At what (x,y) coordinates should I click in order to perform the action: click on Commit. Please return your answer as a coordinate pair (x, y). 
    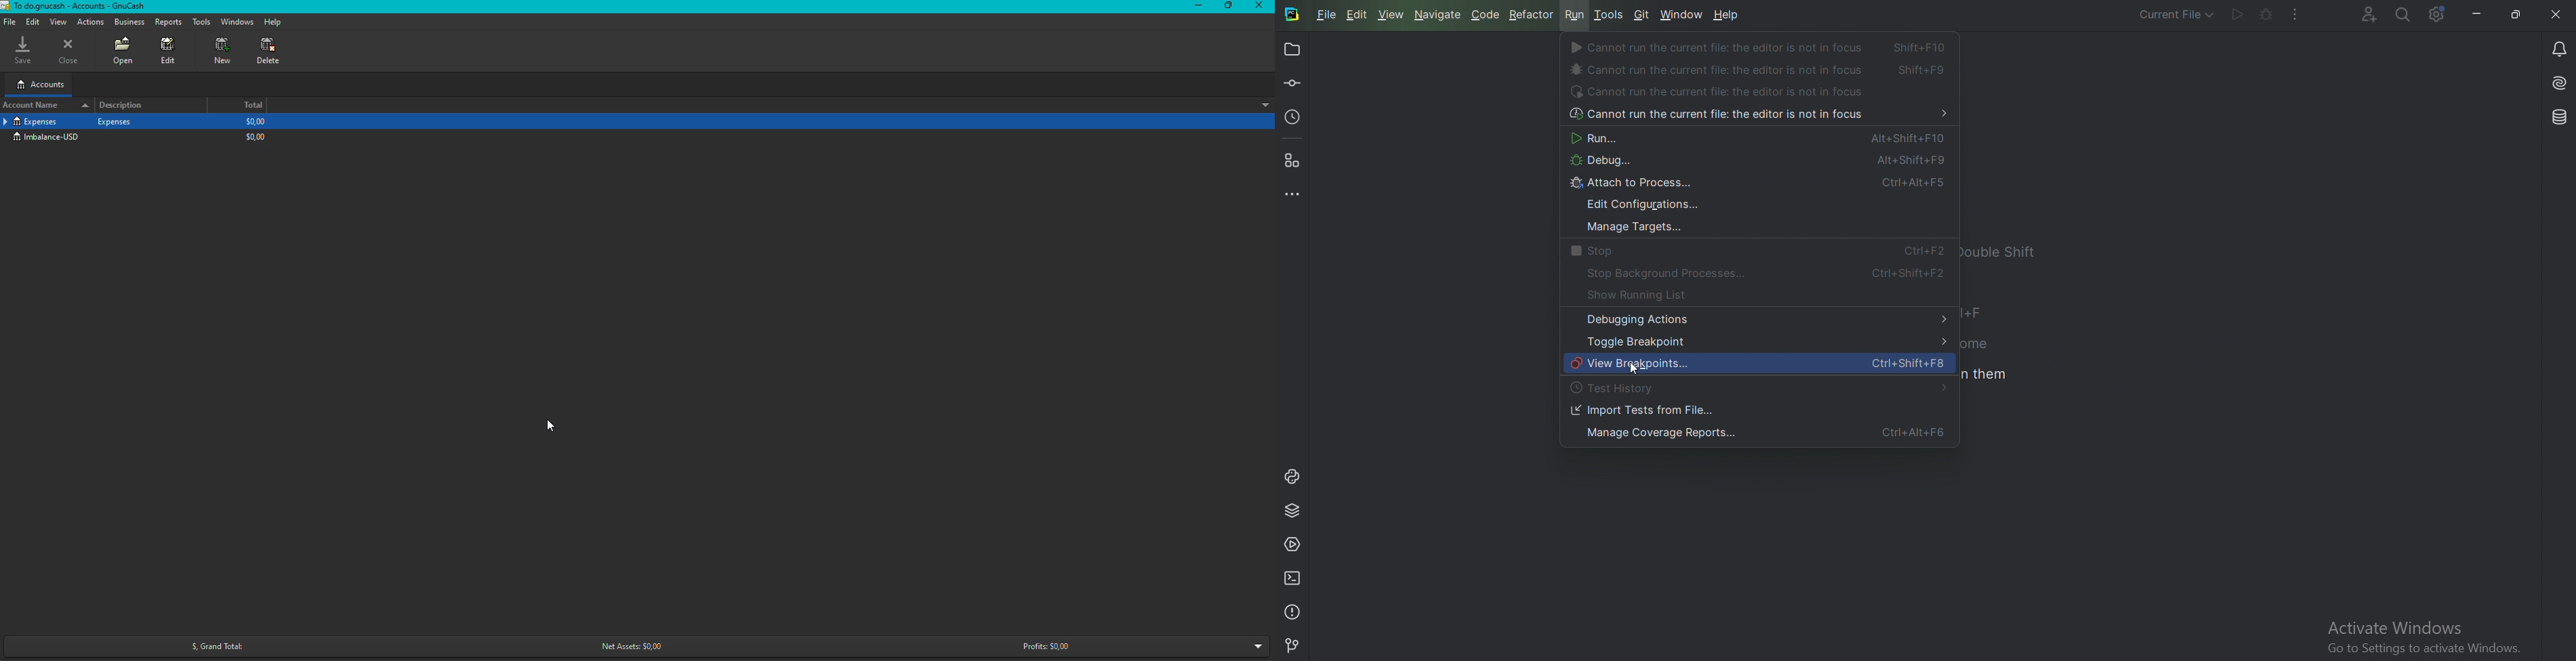
    Looking at the image, I should click on (1293, 85).